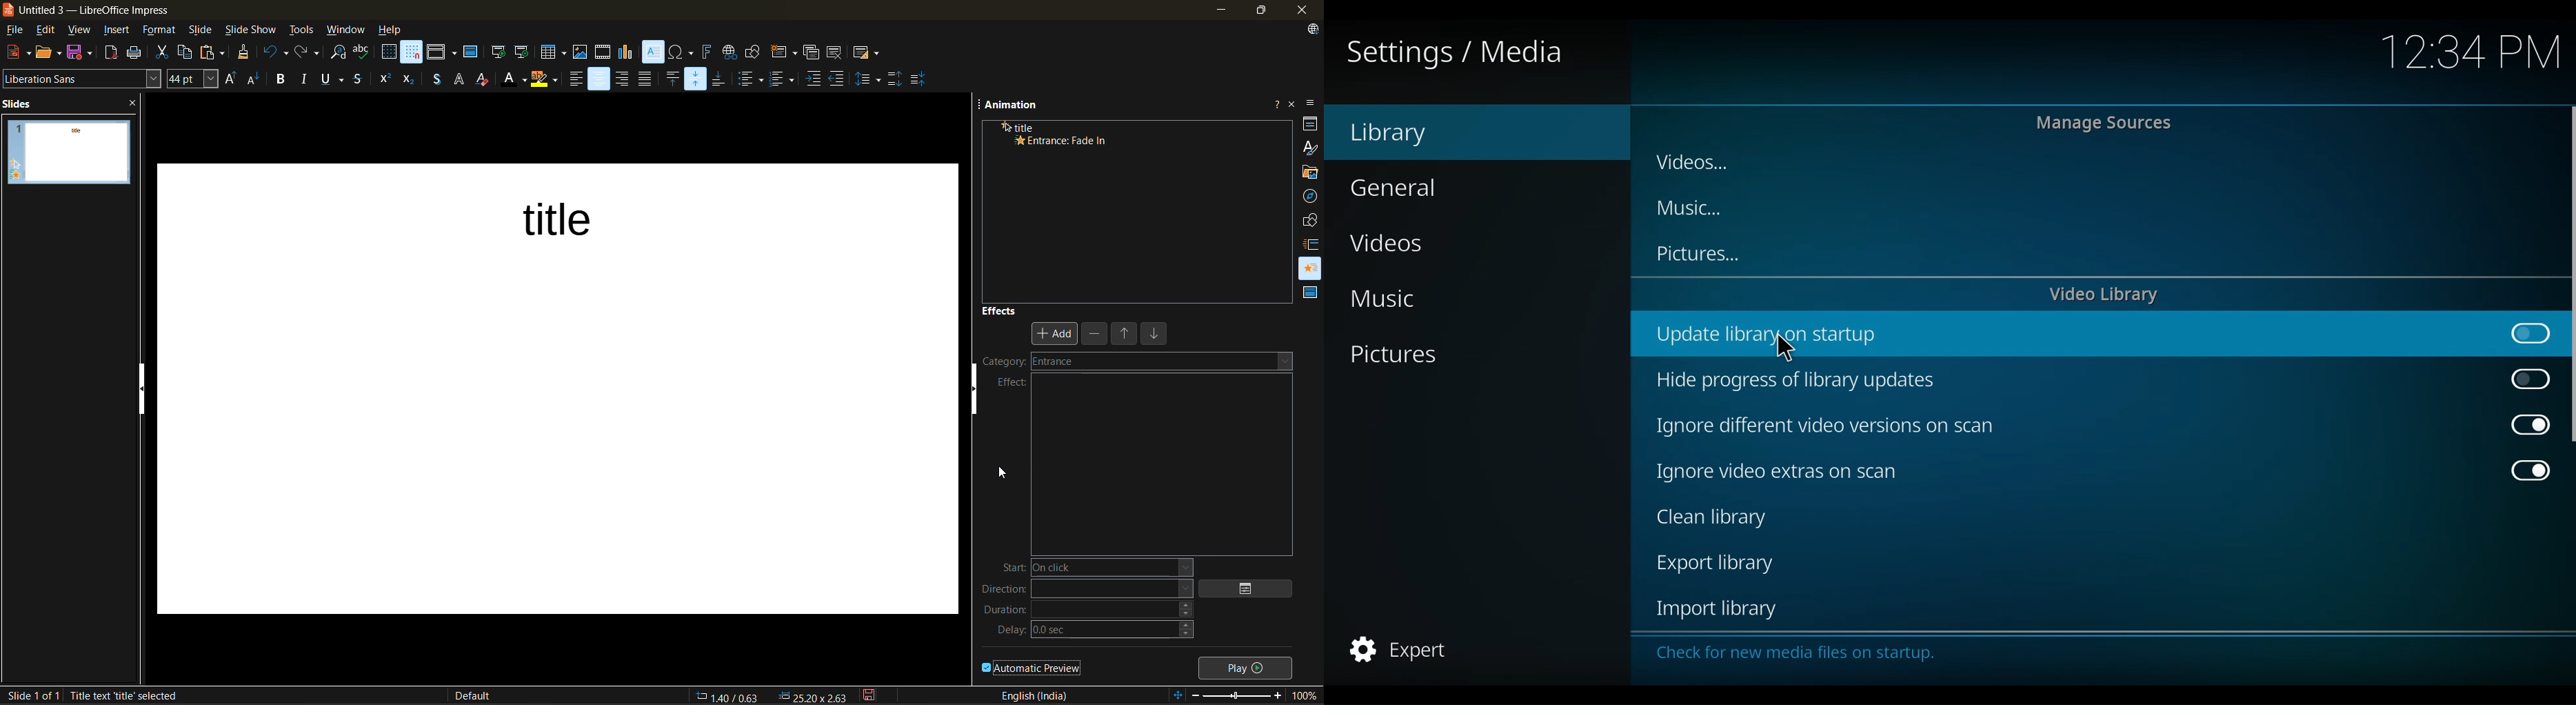  I want to click on Ignore video extras on scan, so click(2070, 473).